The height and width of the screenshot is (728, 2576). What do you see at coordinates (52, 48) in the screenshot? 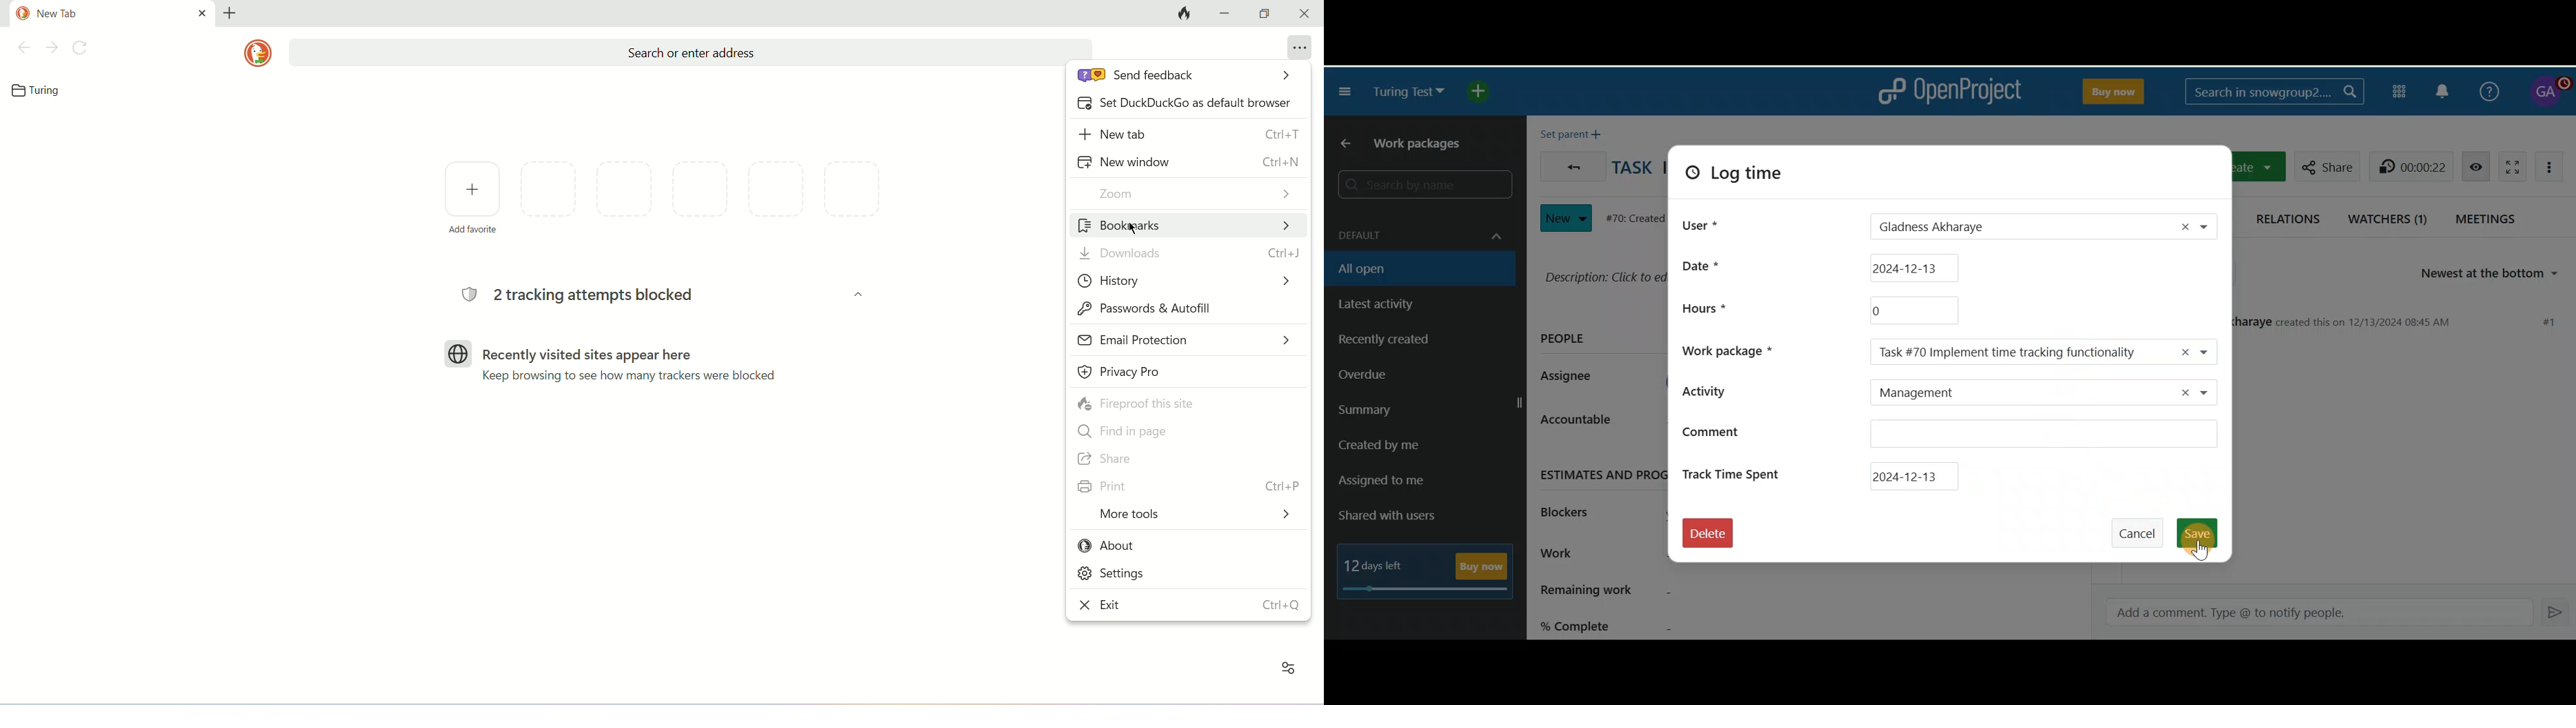
I see `next` at bounding box center [52, 48].